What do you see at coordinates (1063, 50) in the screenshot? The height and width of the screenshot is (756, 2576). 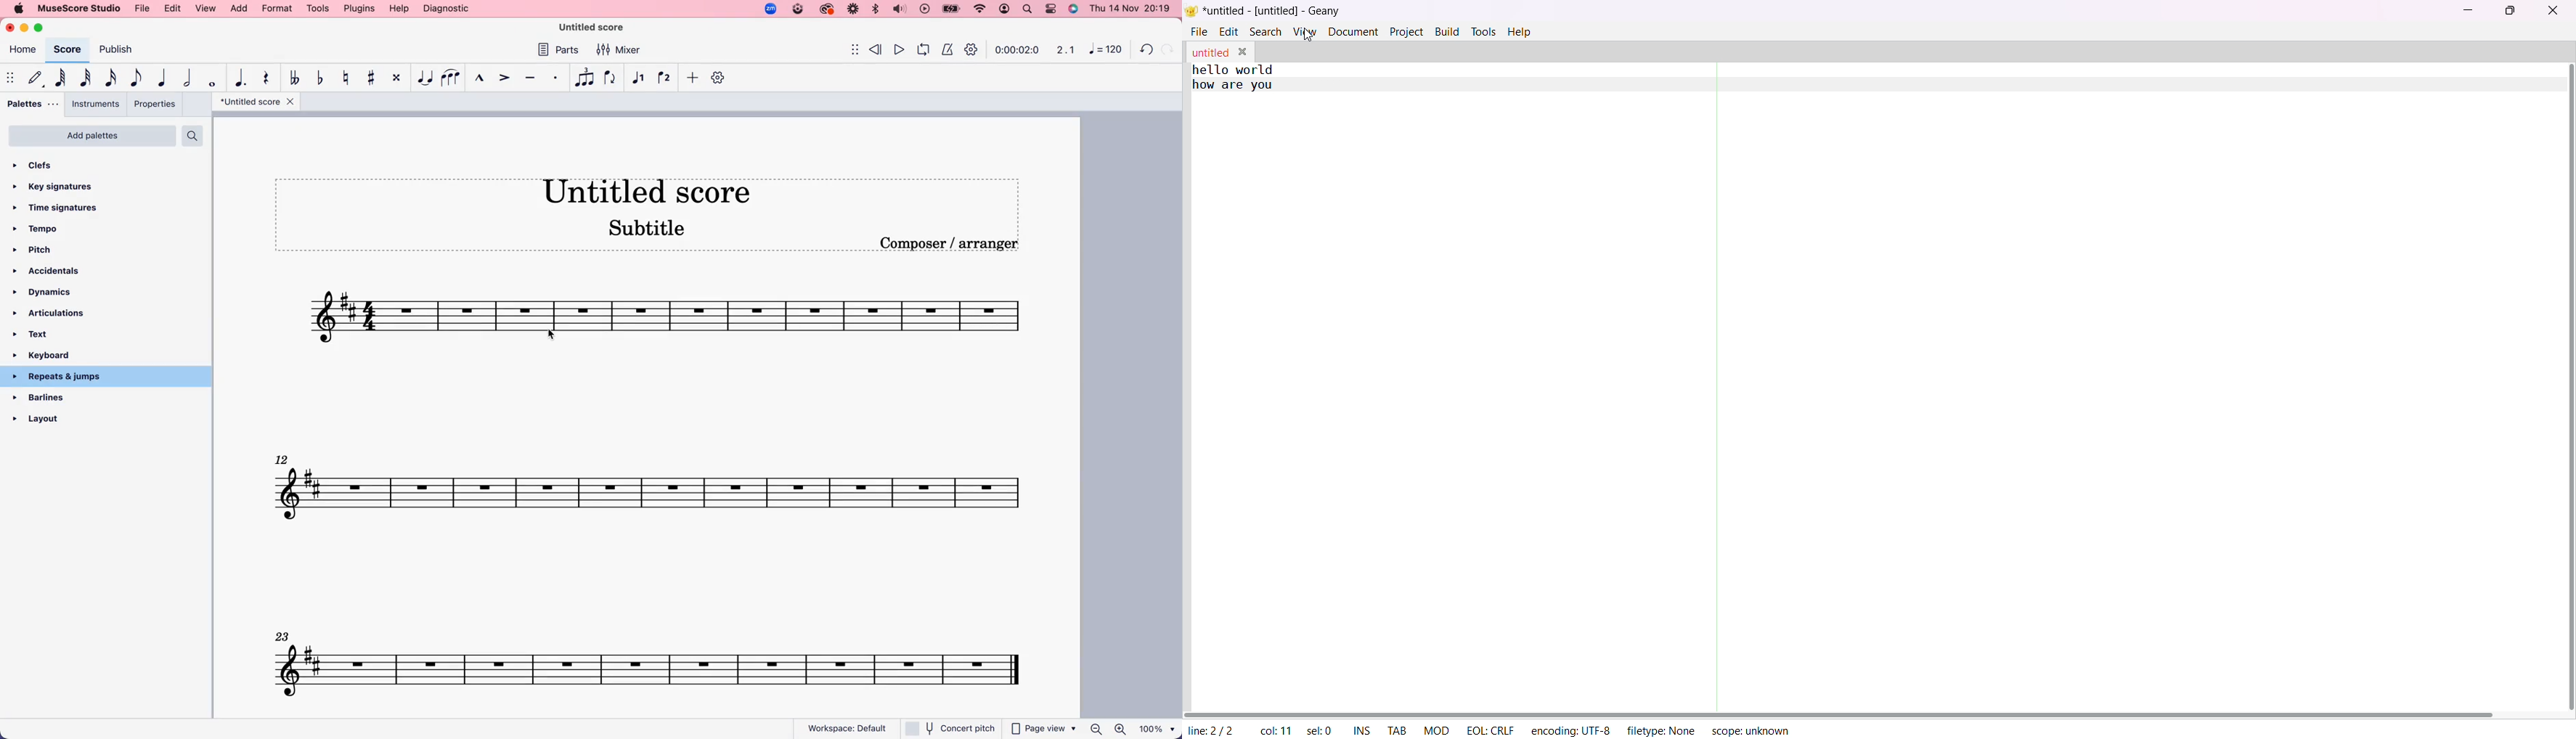 I see `scale` at bounding box center [1063, 50].